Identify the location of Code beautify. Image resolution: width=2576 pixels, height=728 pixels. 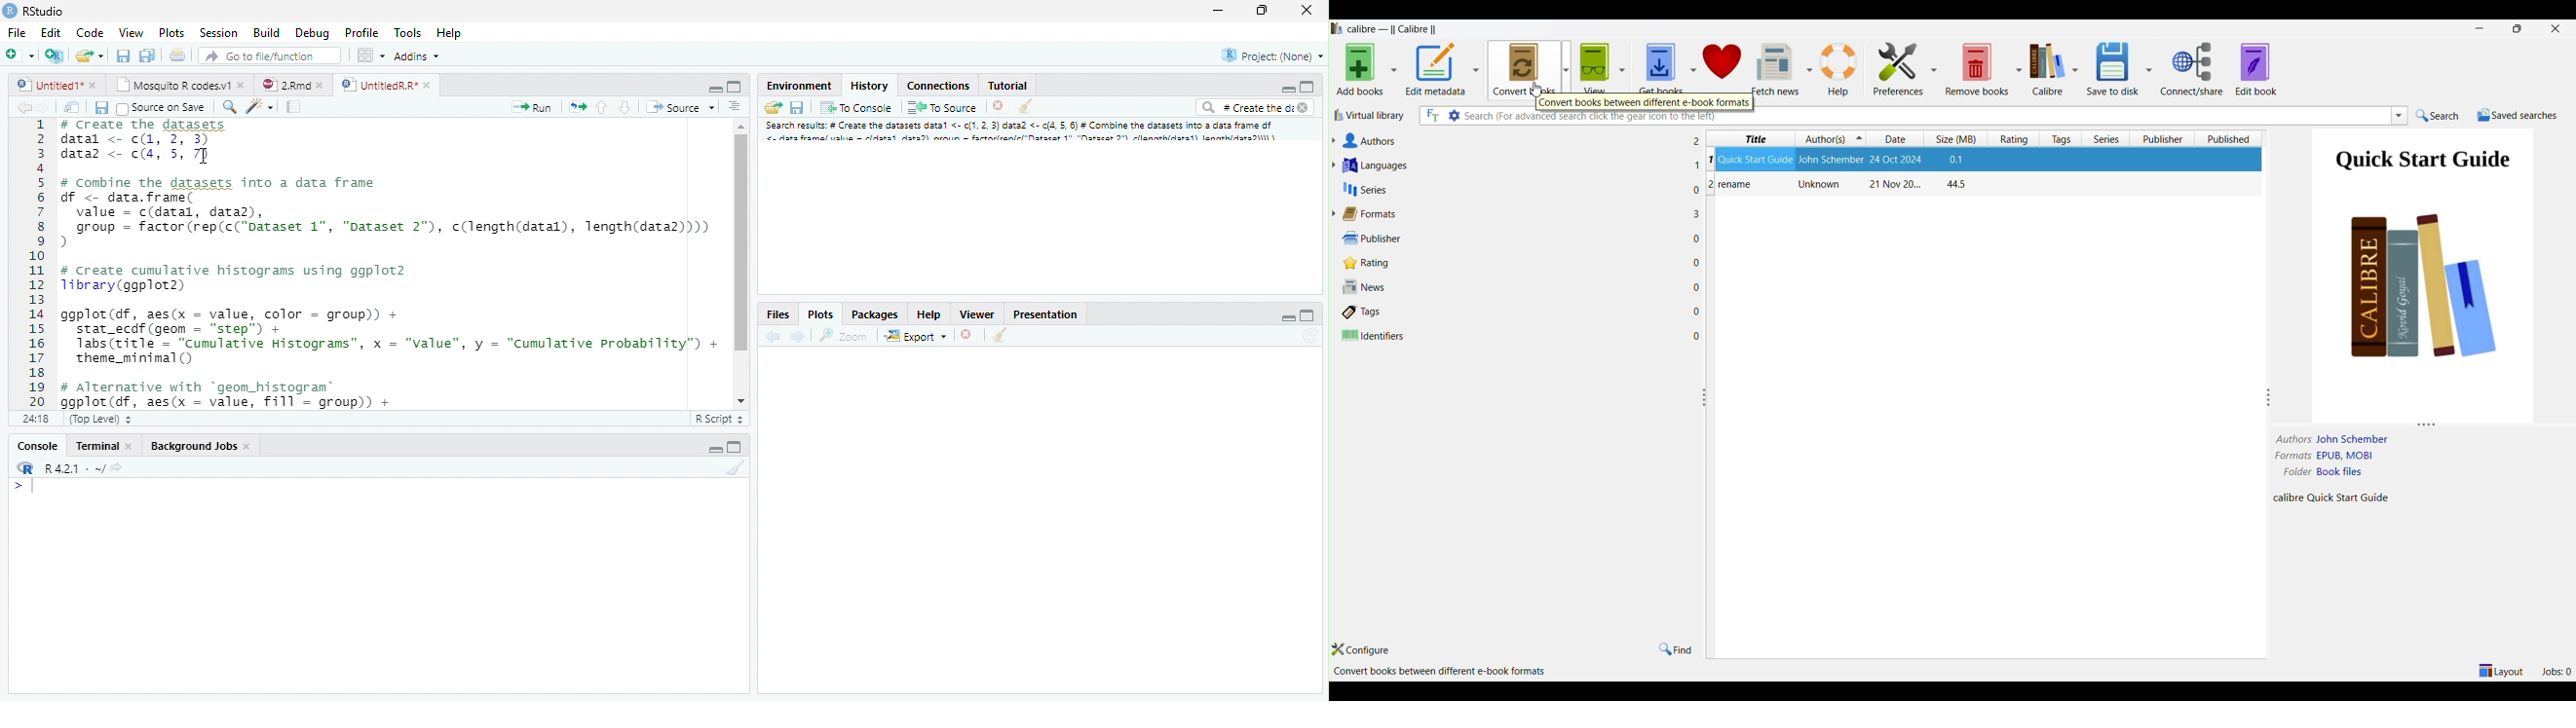
(262, 107).